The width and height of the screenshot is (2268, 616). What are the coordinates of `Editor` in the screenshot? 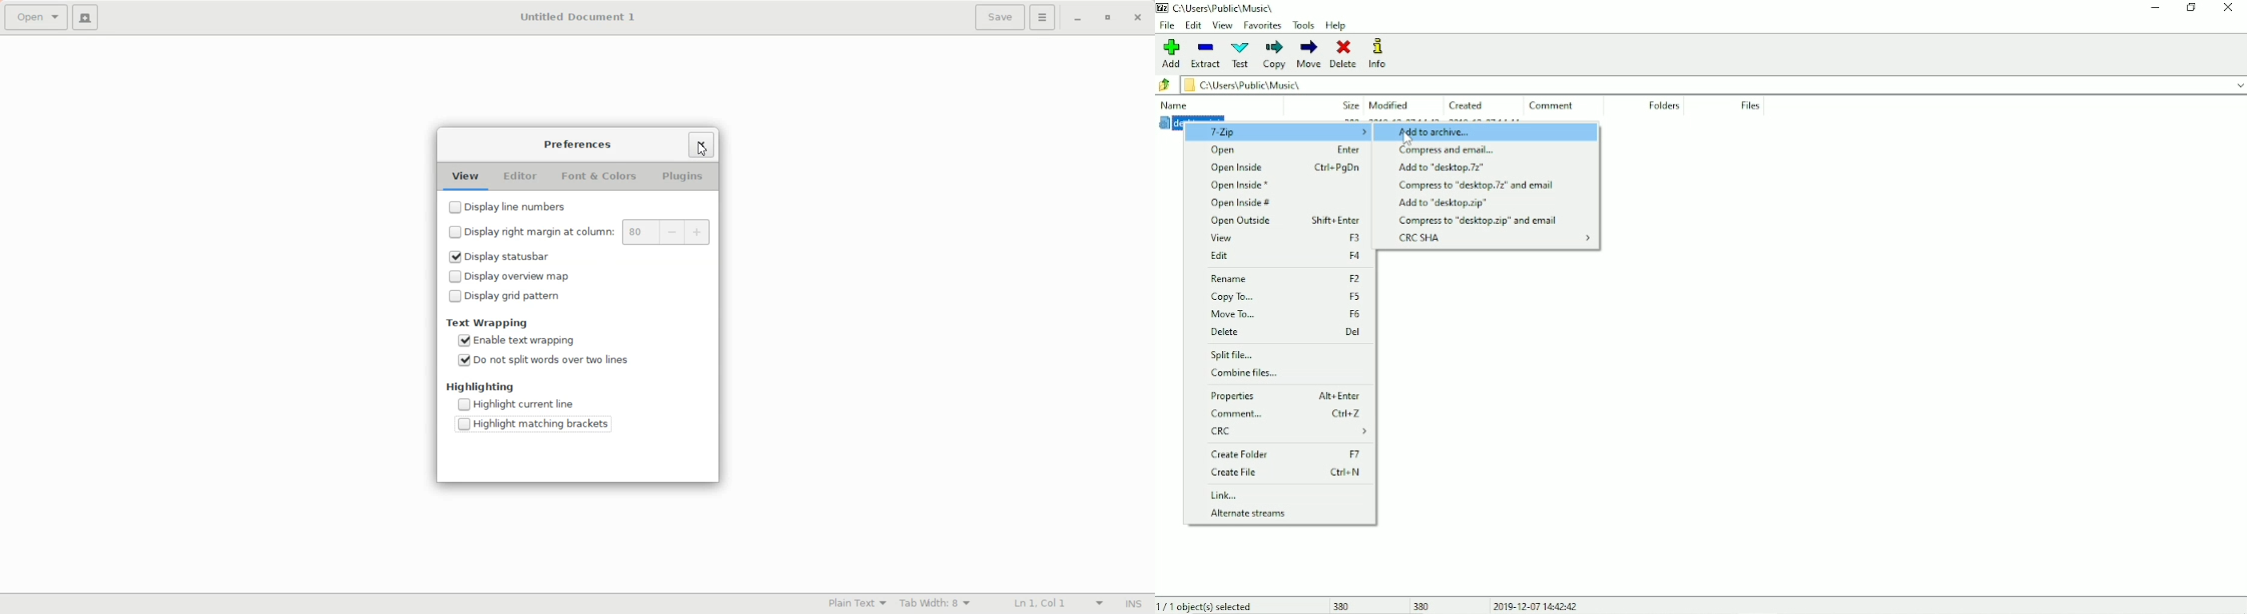 It's located at (521, 177).